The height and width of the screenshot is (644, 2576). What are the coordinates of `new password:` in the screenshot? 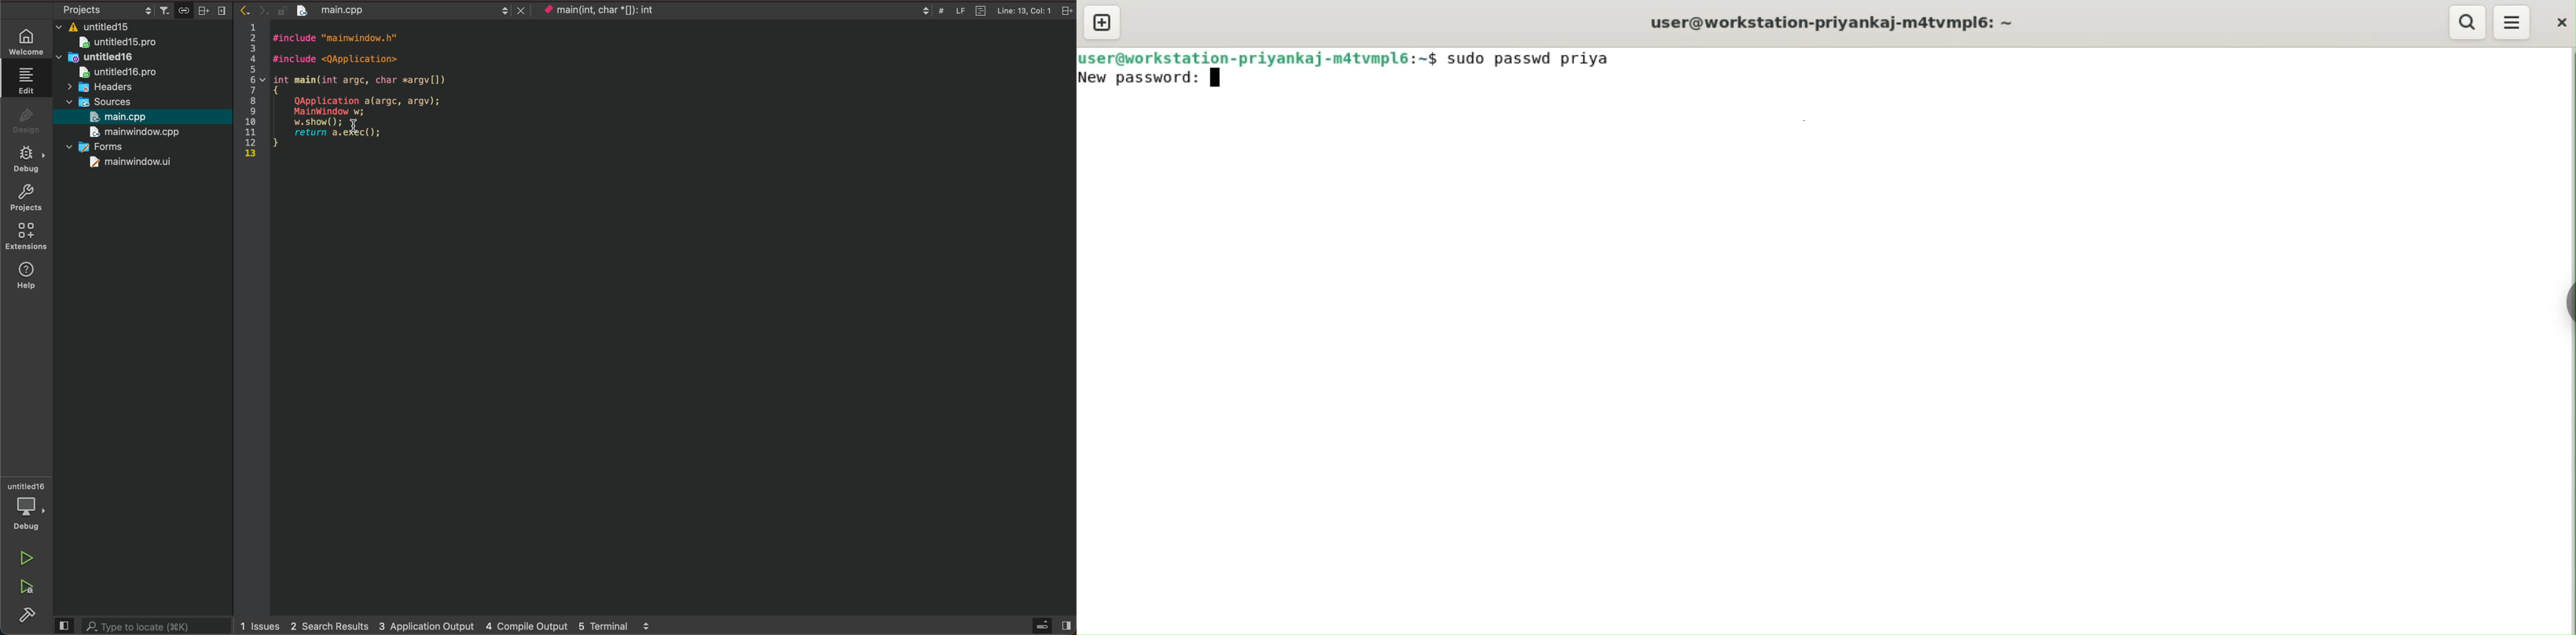 It's located at (1138, 79).